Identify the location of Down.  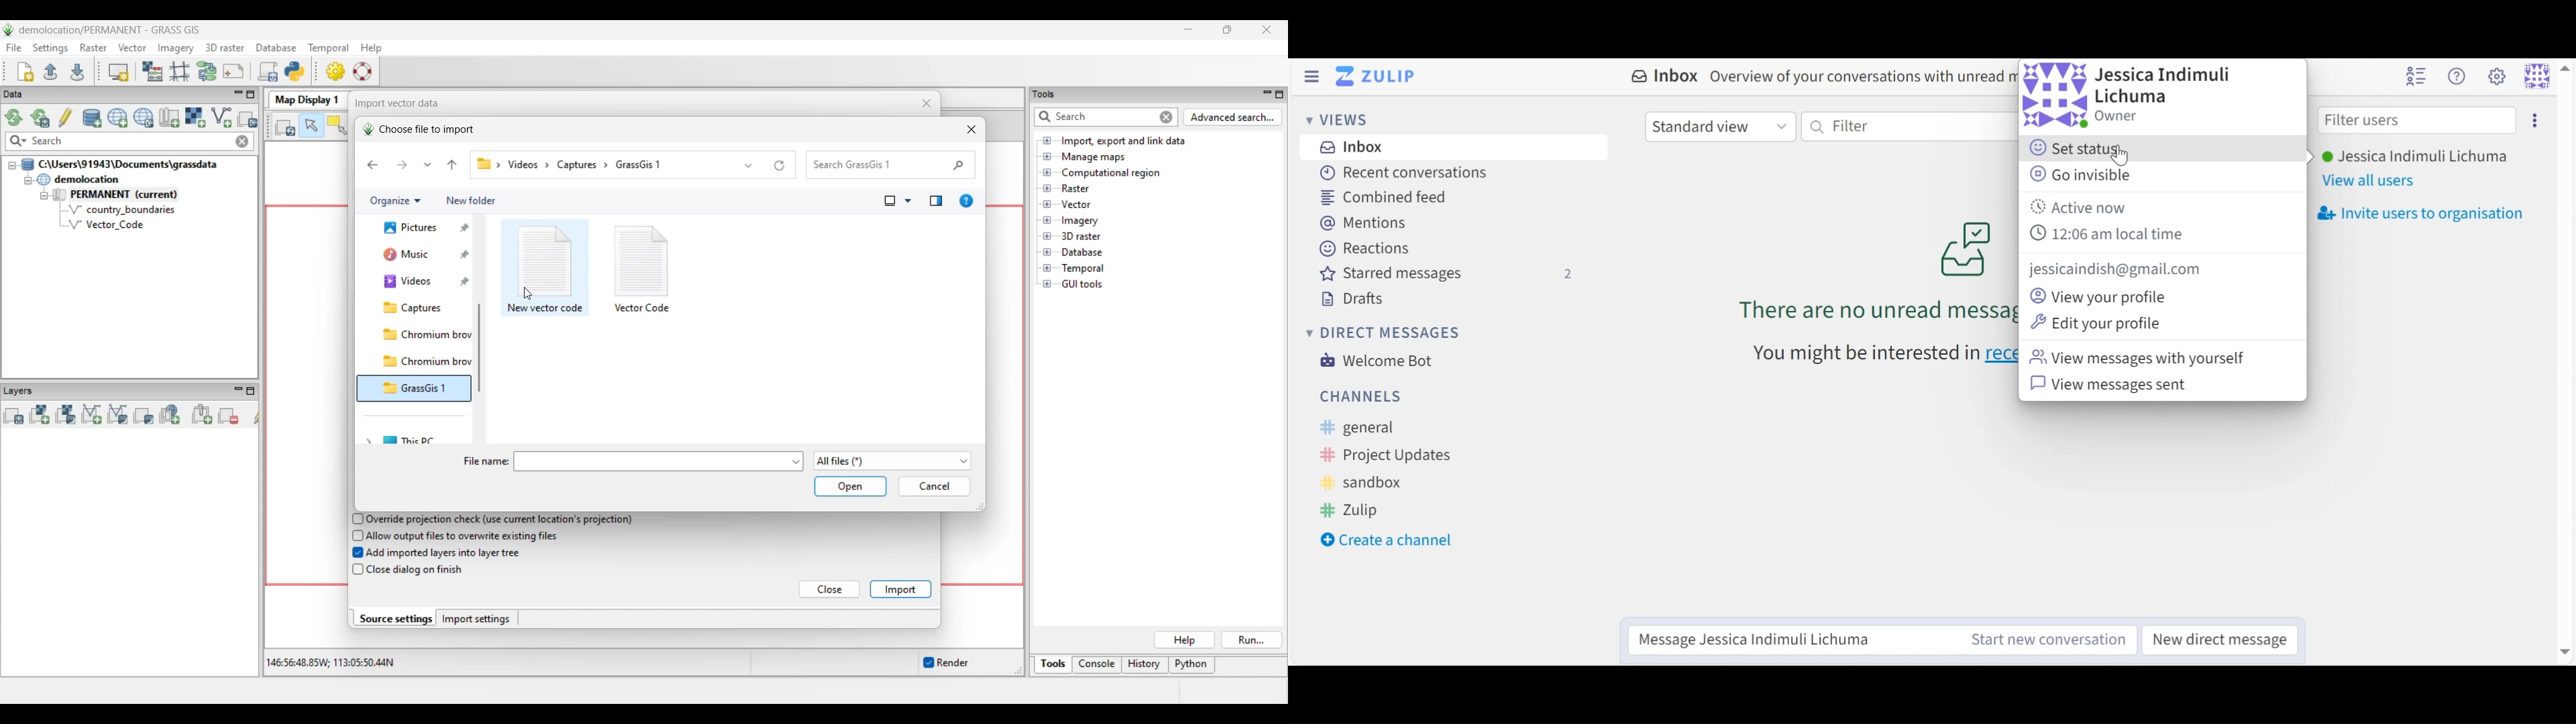
(2563, 646).